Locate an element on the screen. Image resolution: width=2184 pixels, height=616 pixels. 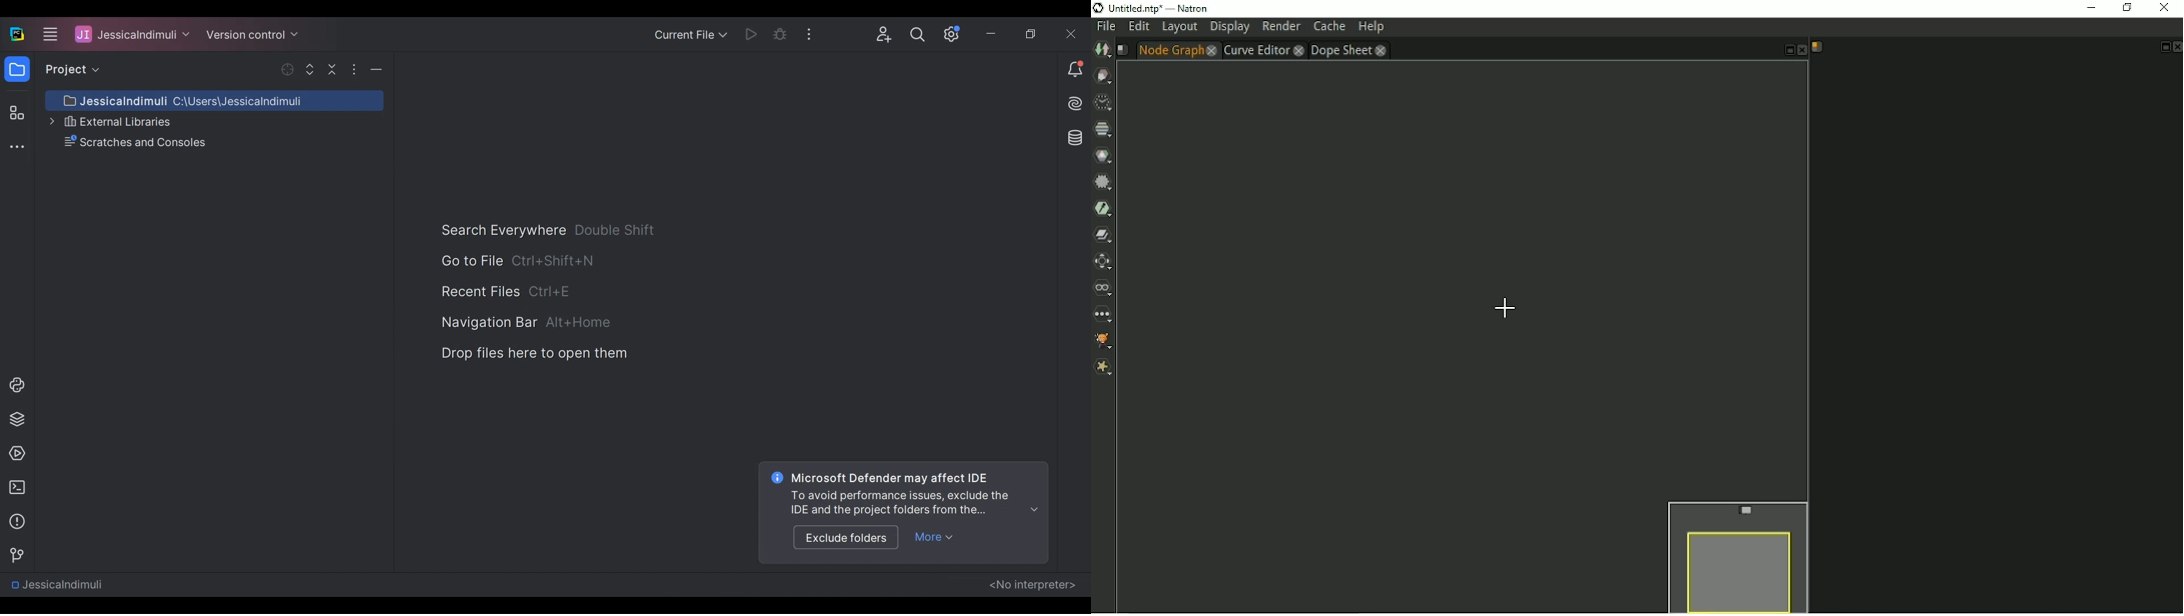
More is located at coordinates (935, 534).